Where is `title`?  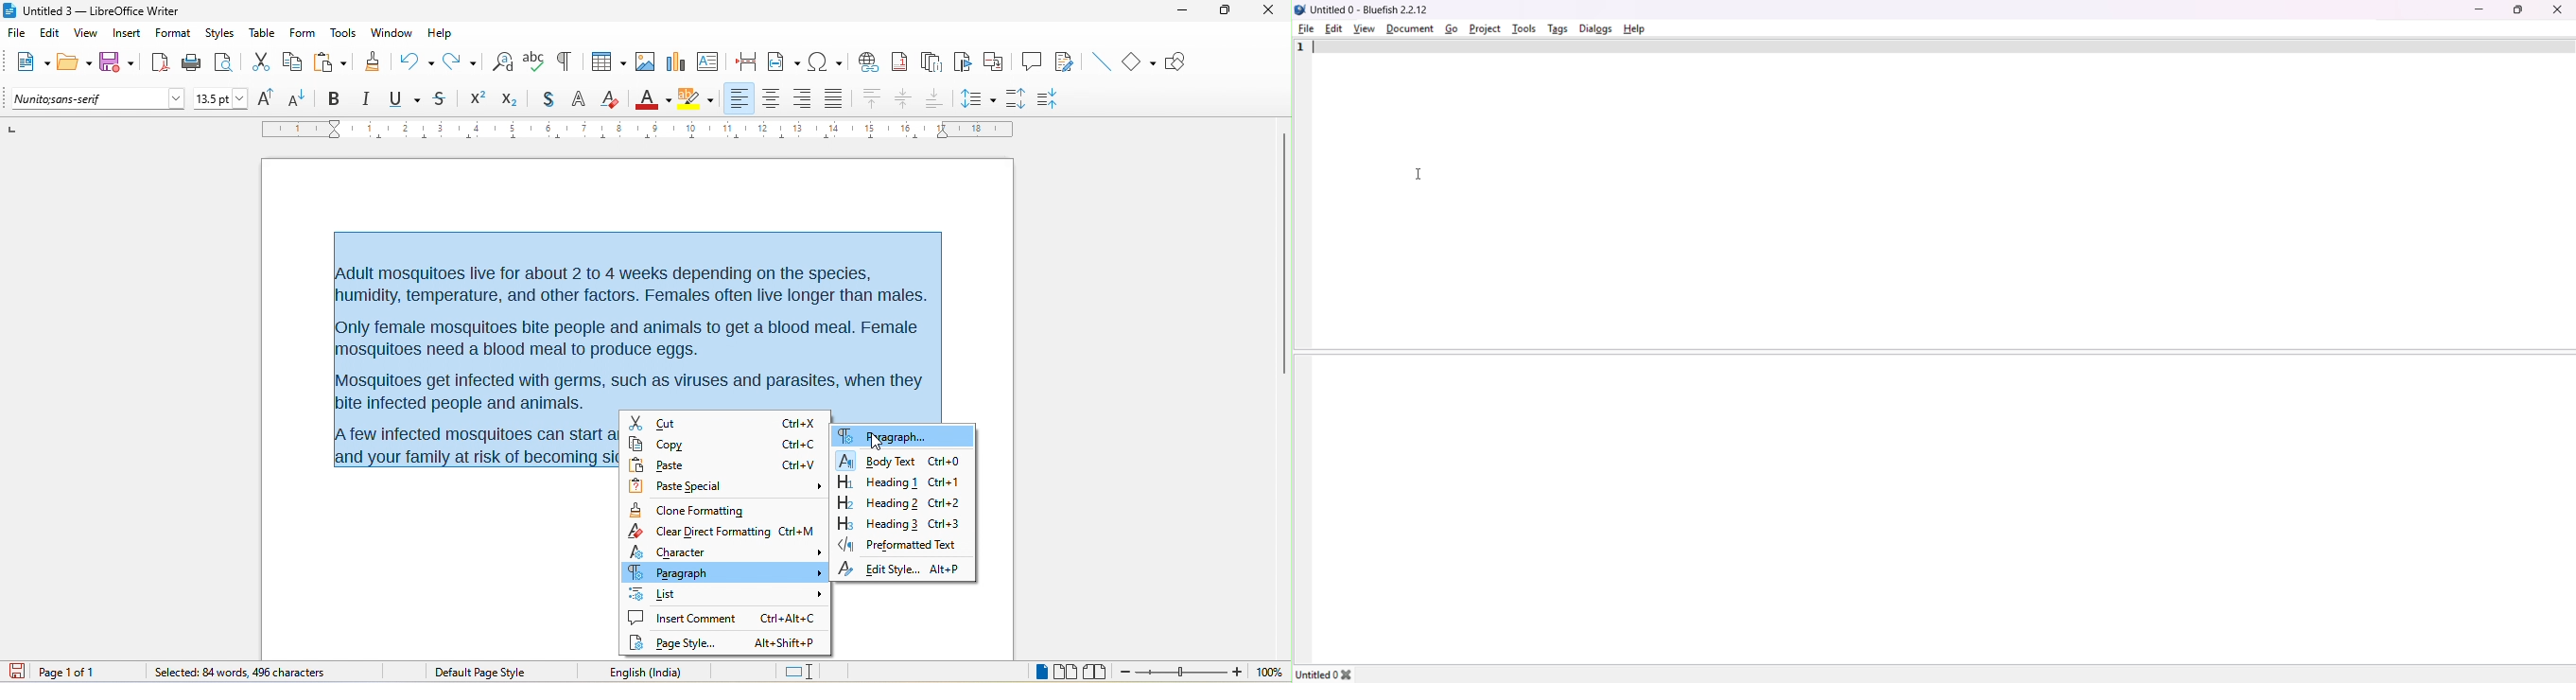 title is located at coordinates (92, 11).